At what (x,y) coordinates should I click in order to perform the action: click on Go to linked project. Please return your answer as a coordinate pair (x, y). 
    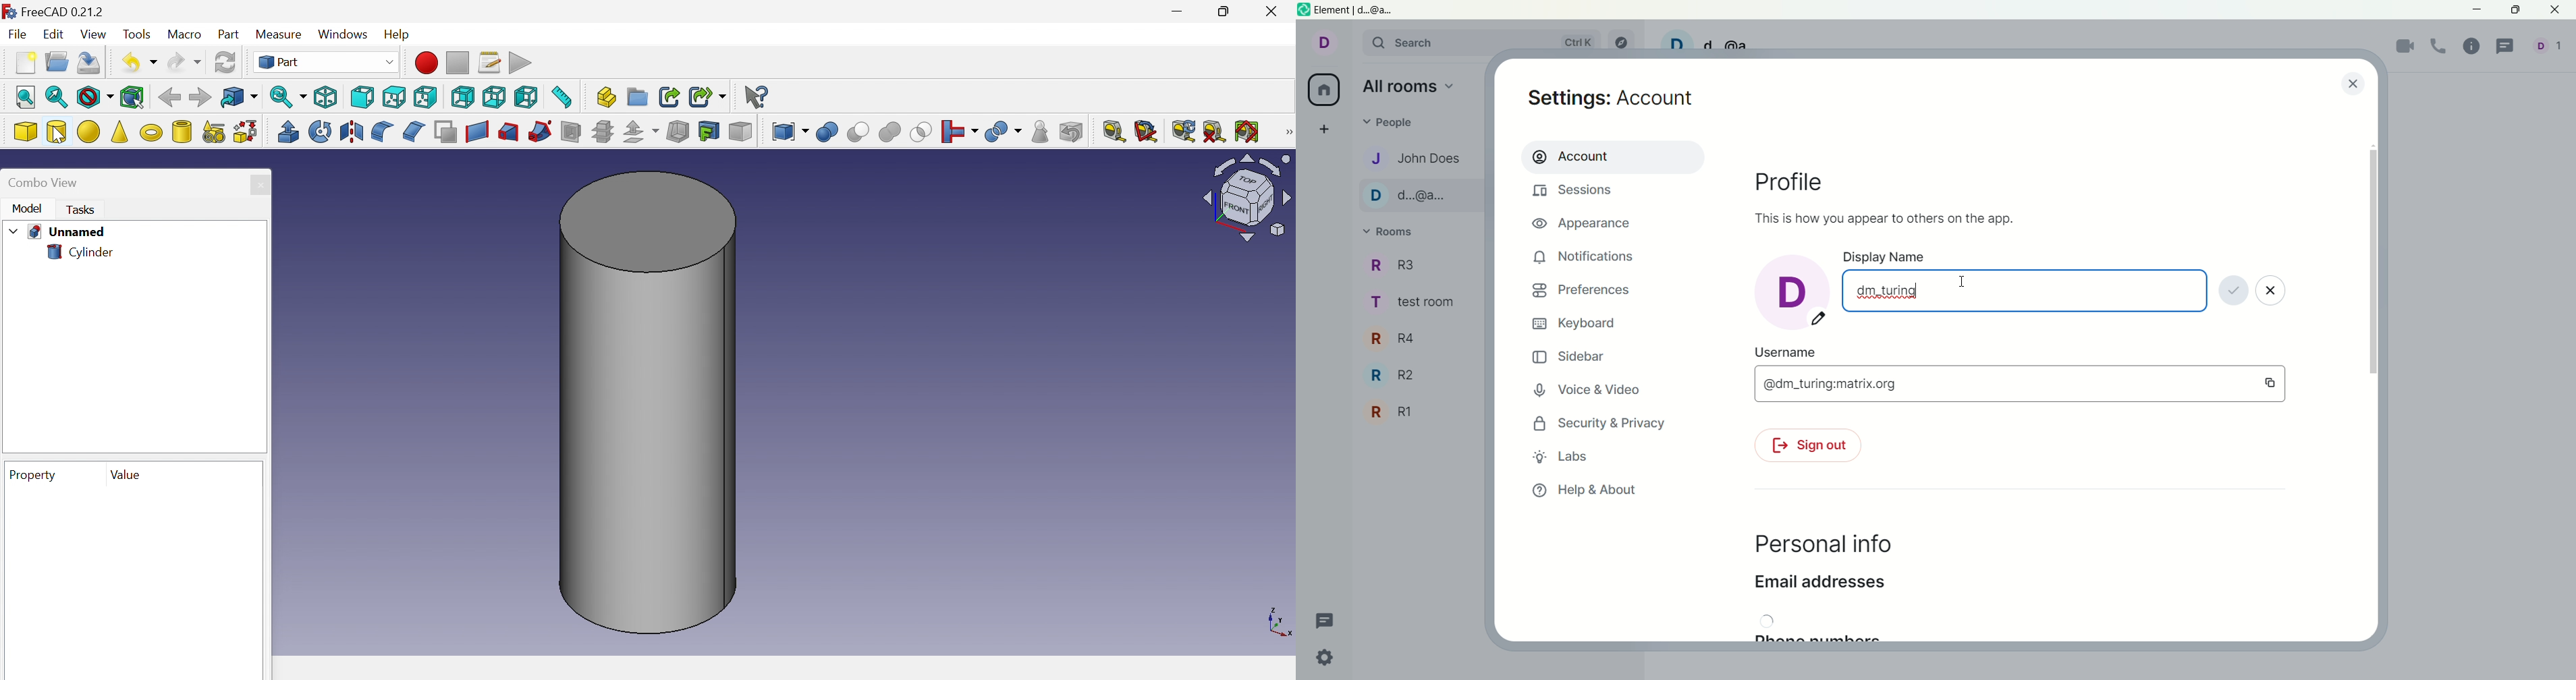
    Looking at the image, I should click on (238, 97).